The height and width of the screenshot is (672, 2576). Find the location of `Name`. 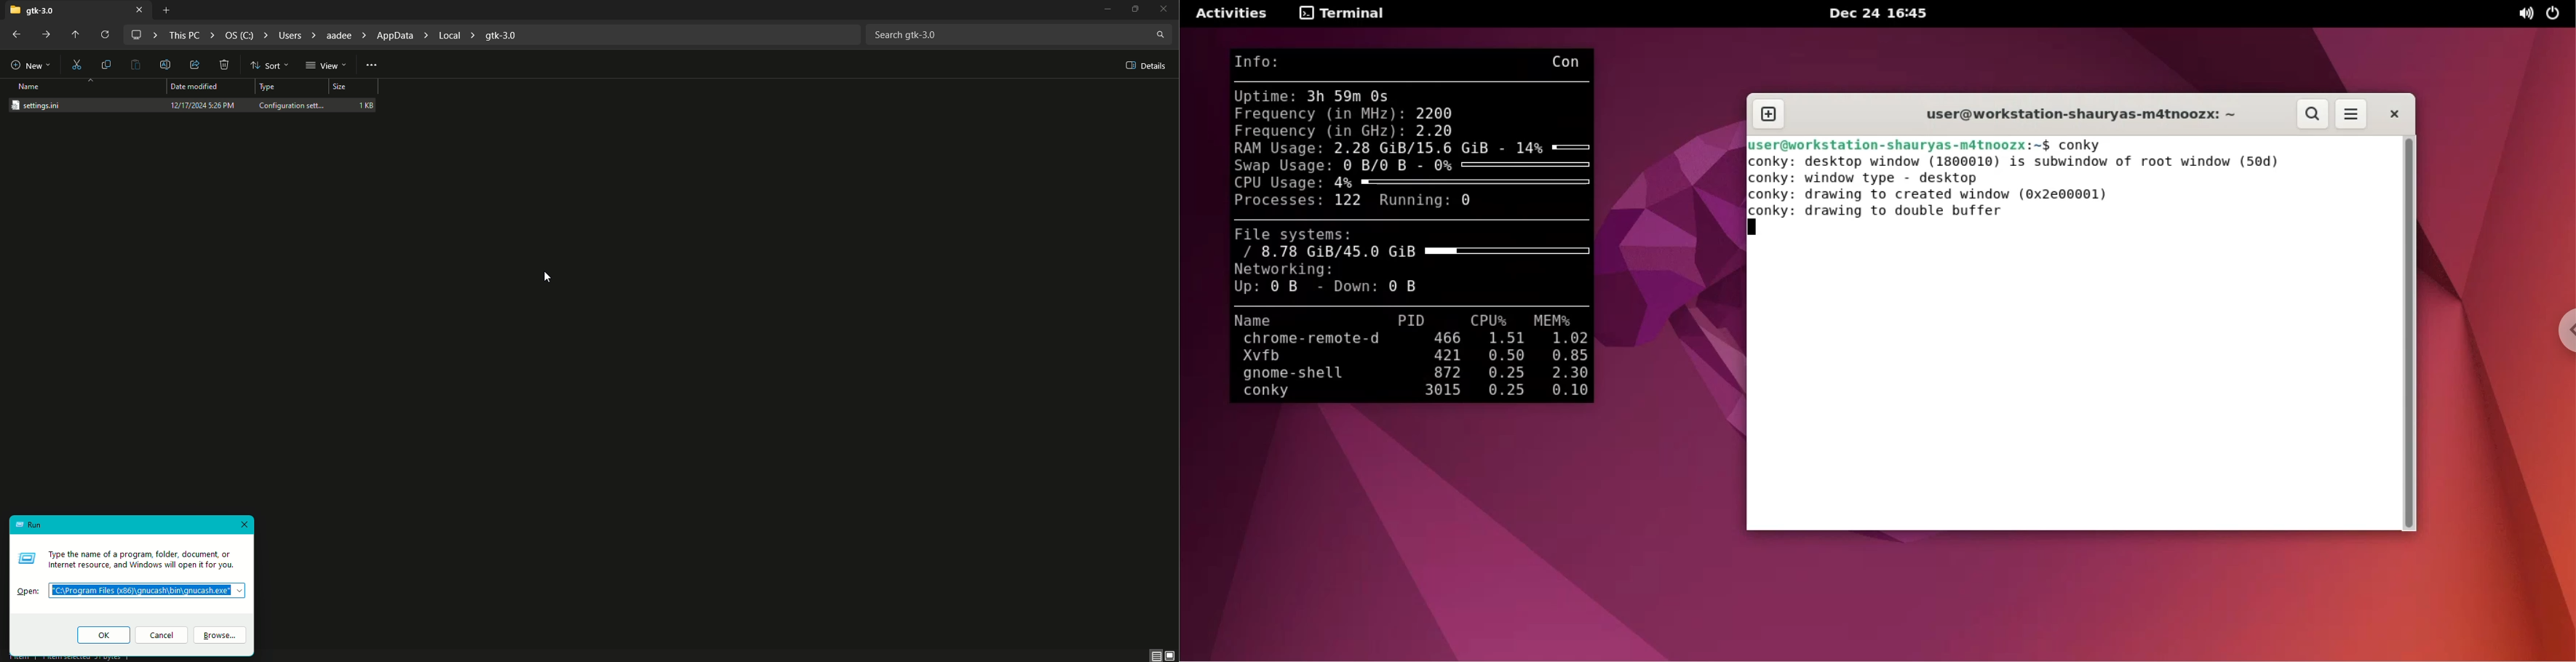

Name is located at coordinates (31, 87).